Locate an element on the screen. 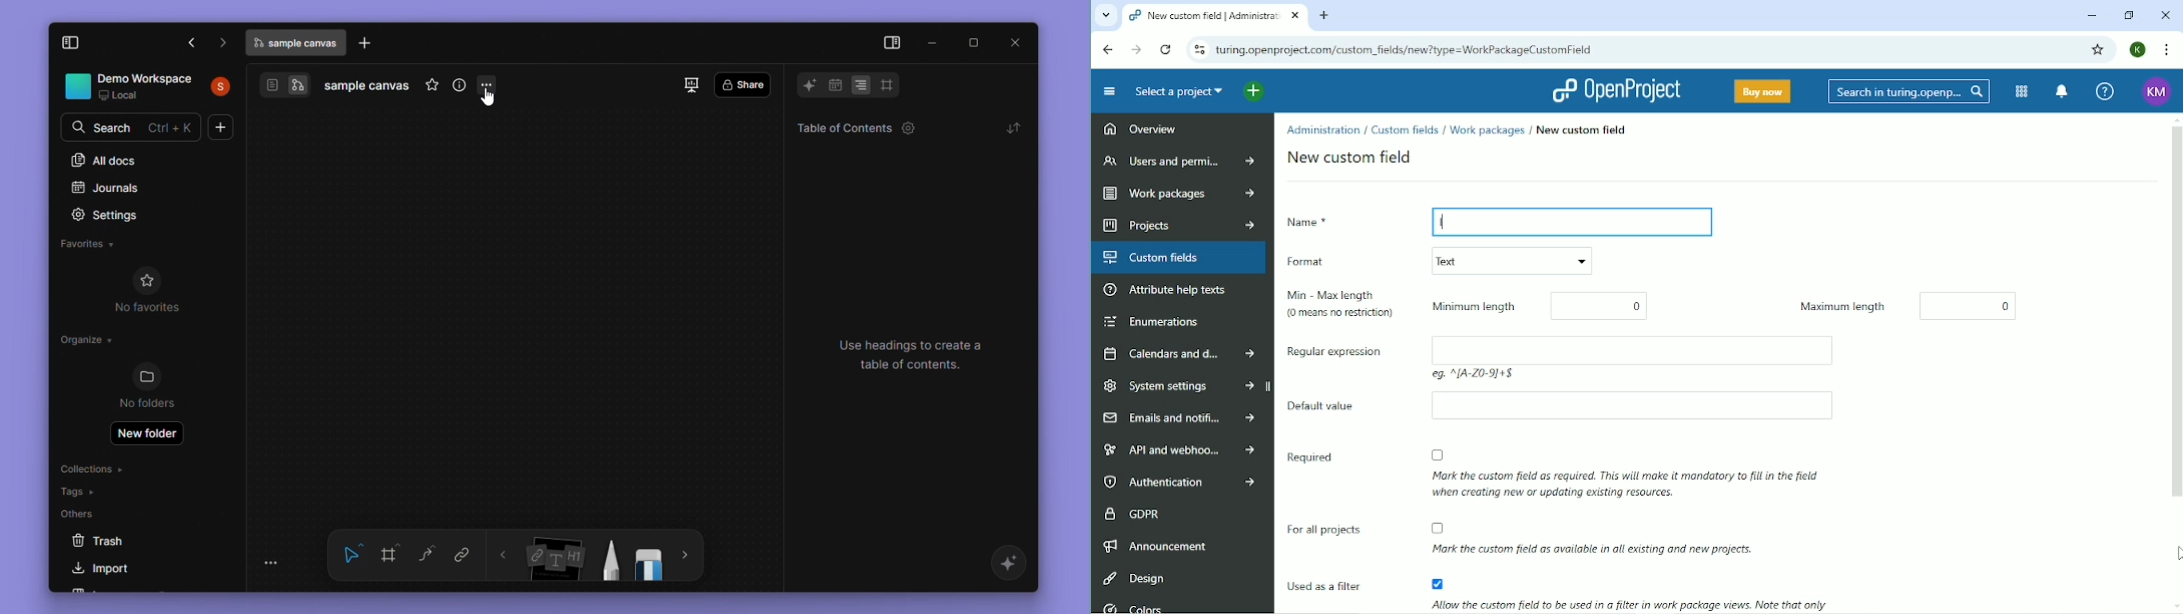 This screenshot has height=616, width=2184. New tab is located at coordinates (1326, 16).